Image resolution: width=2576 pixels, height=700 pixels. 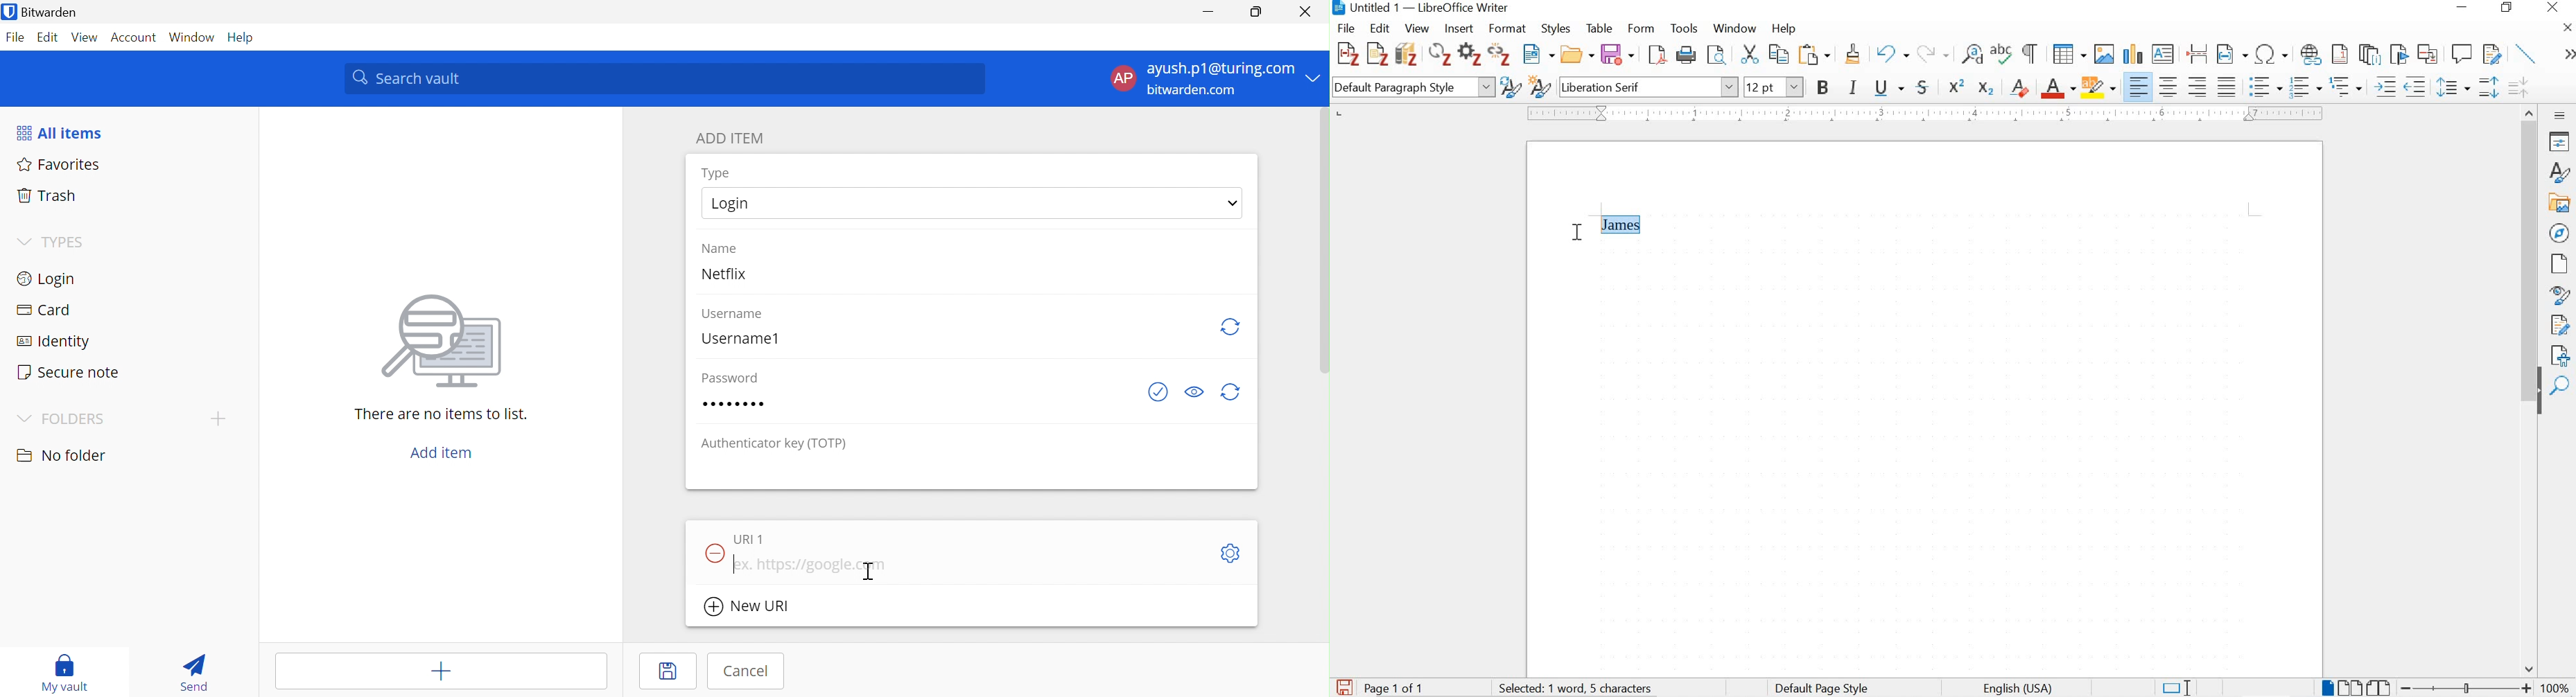 What do you see at coordinates (2347, 88) in the screenshot?
I see `outline format` at bounding box center [2347, 88].